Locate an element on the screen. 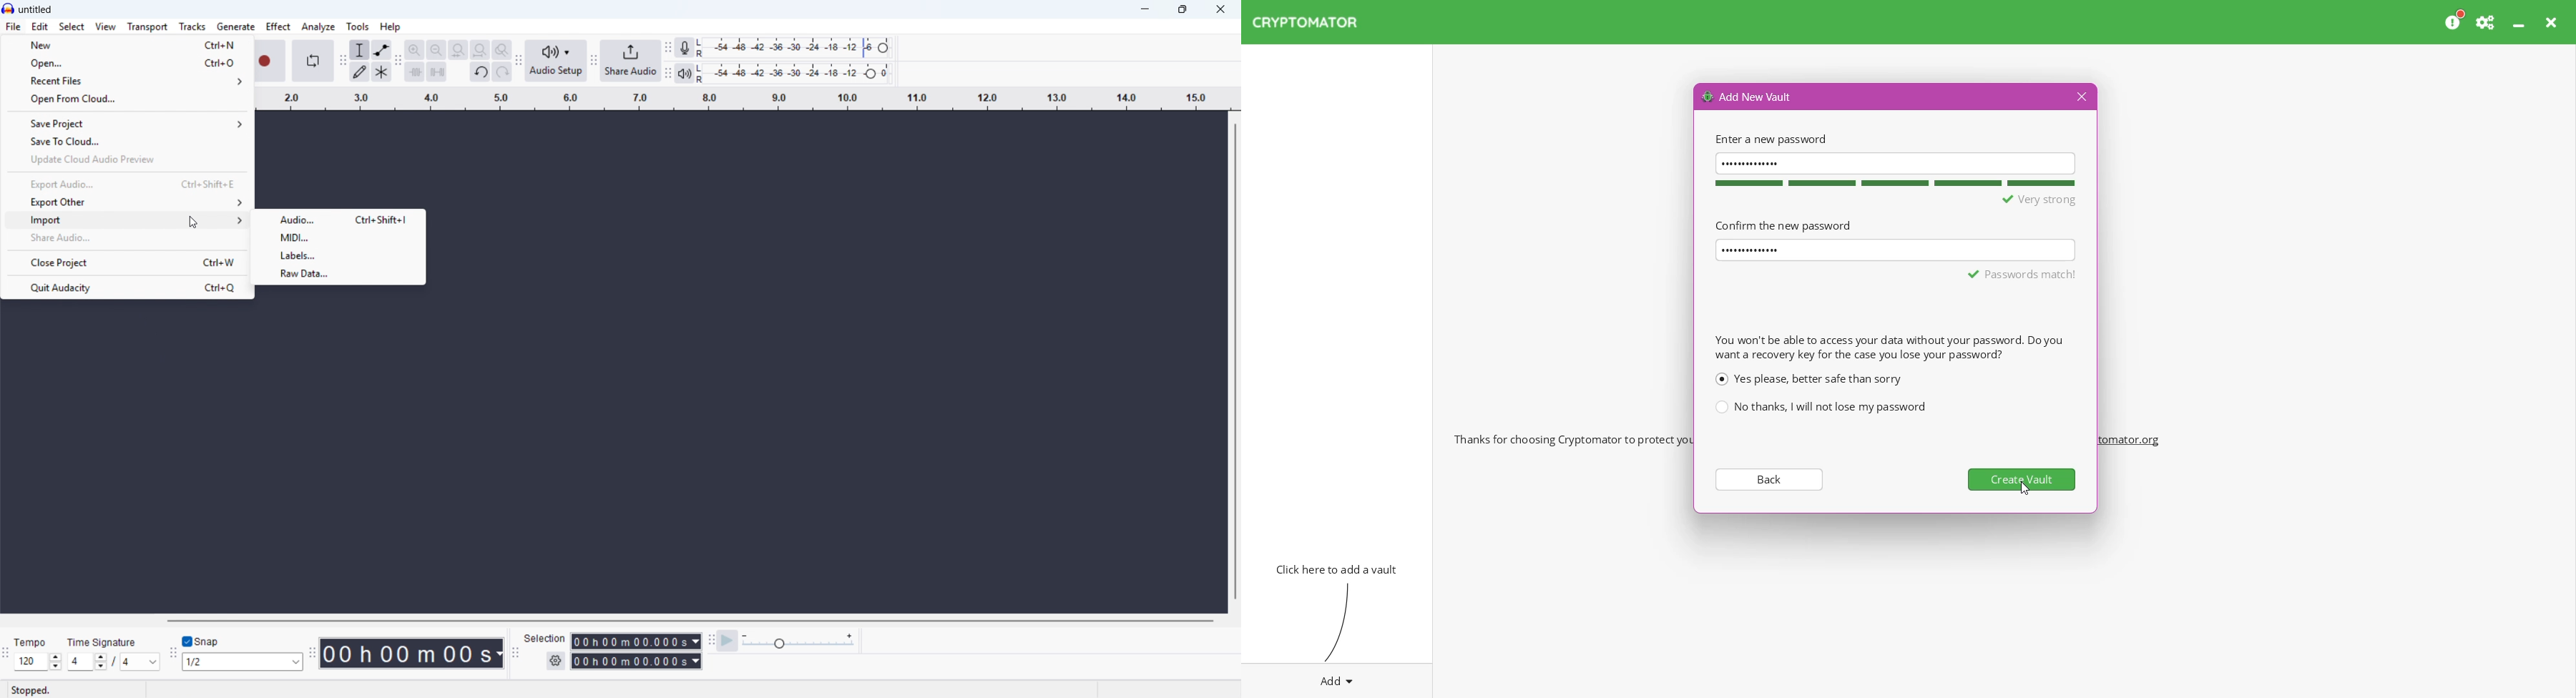 This screenshot has height=700, width=2576. Horizontal scroll bar is located at coordinates (690, 621).